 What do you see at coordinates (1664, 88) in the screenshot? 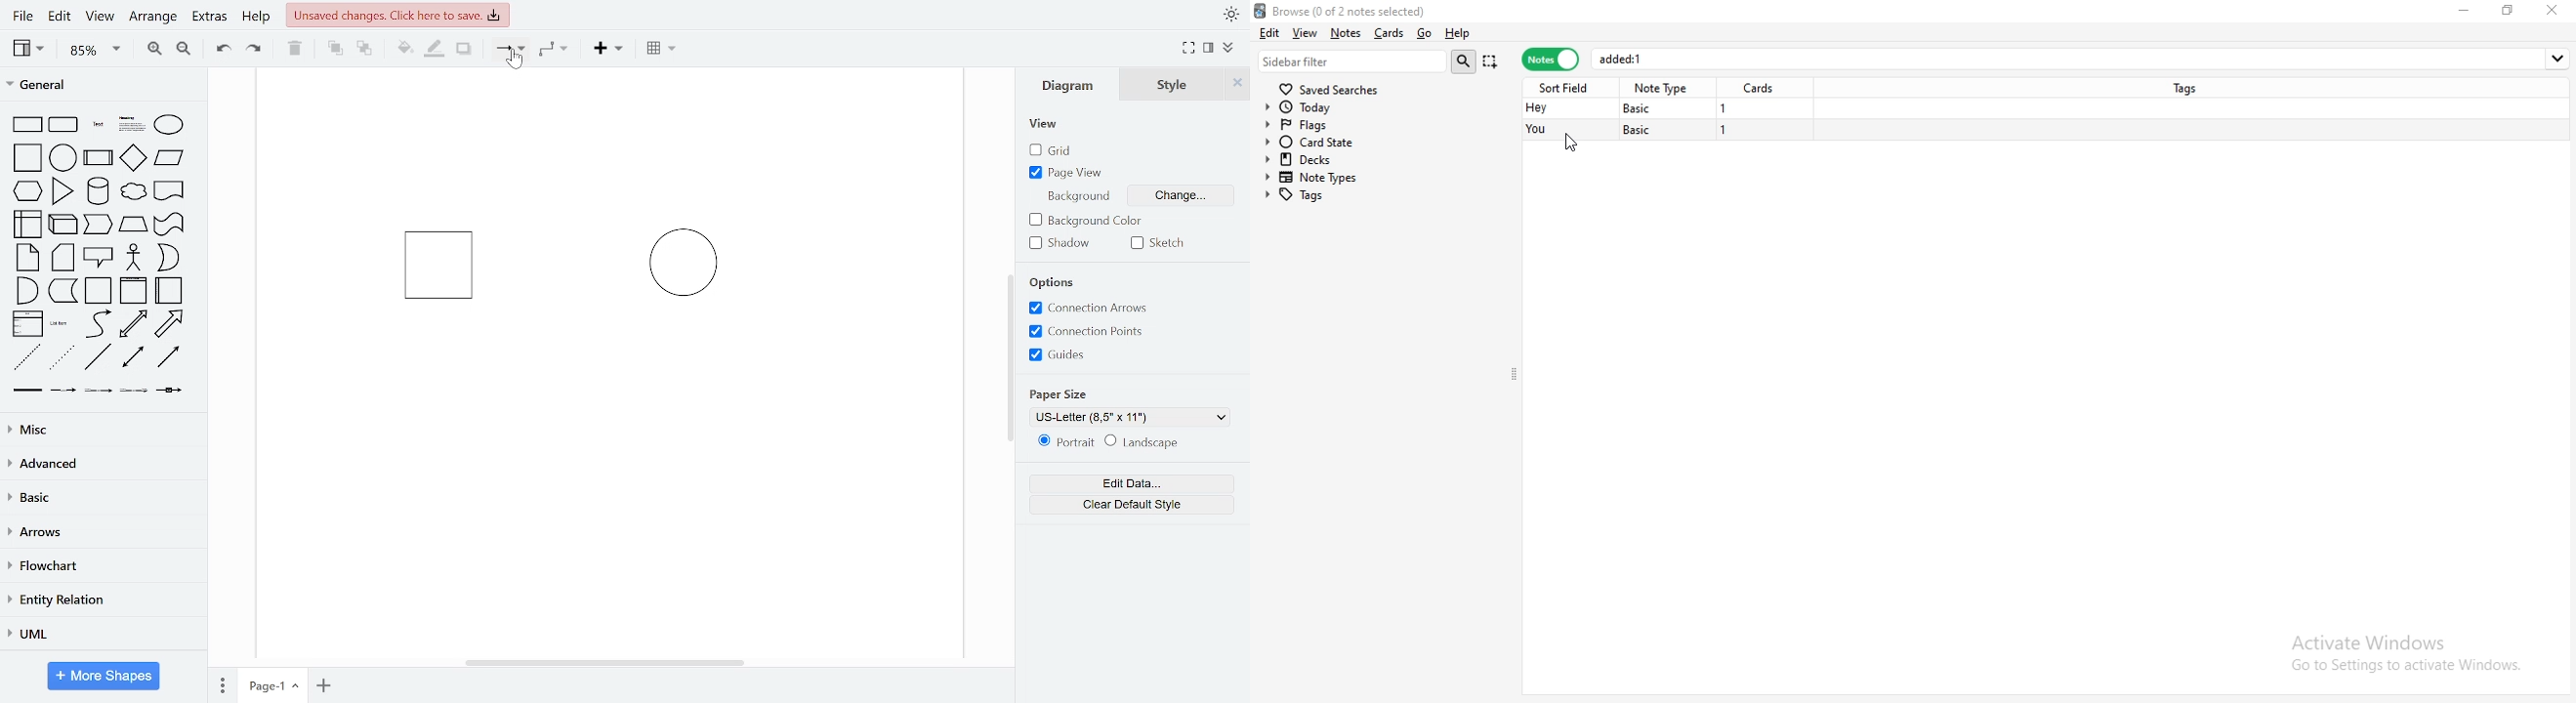
I see `note type` at bounding box center [1664, 88].